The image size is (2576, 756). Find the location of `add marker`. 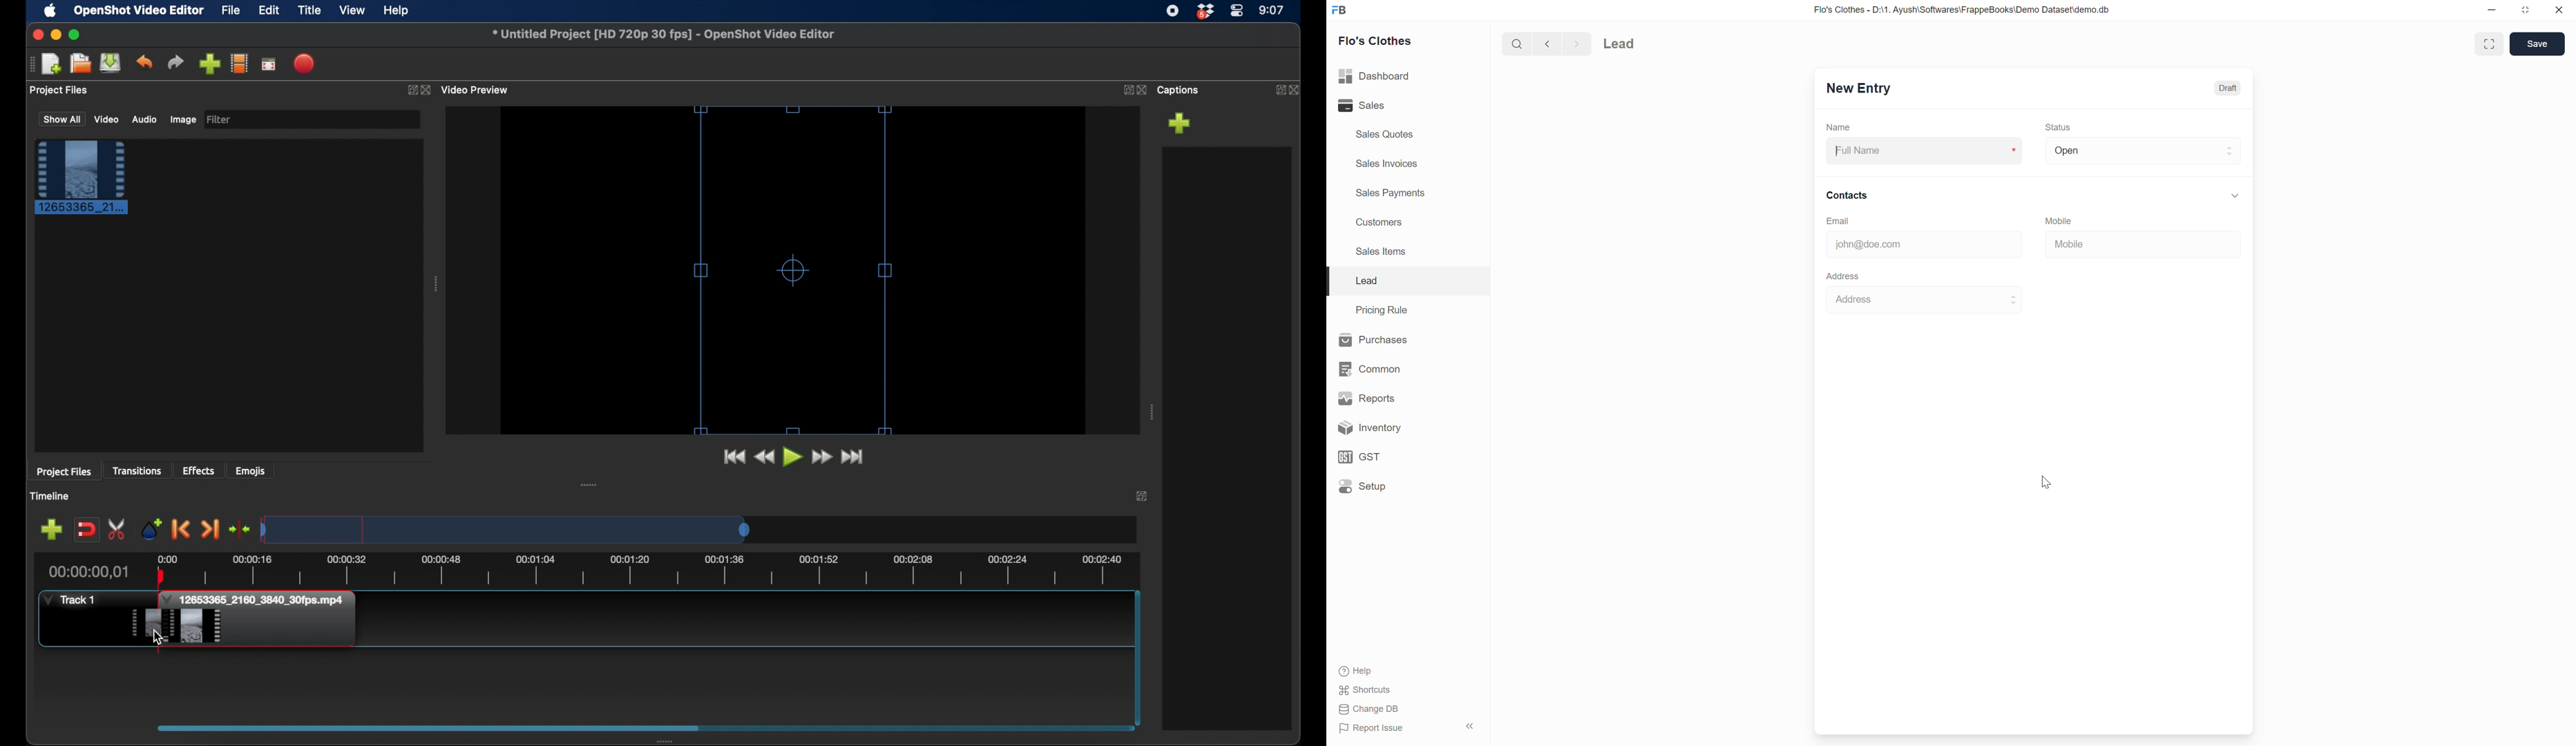

add marker is located at coordinates (153, 529).